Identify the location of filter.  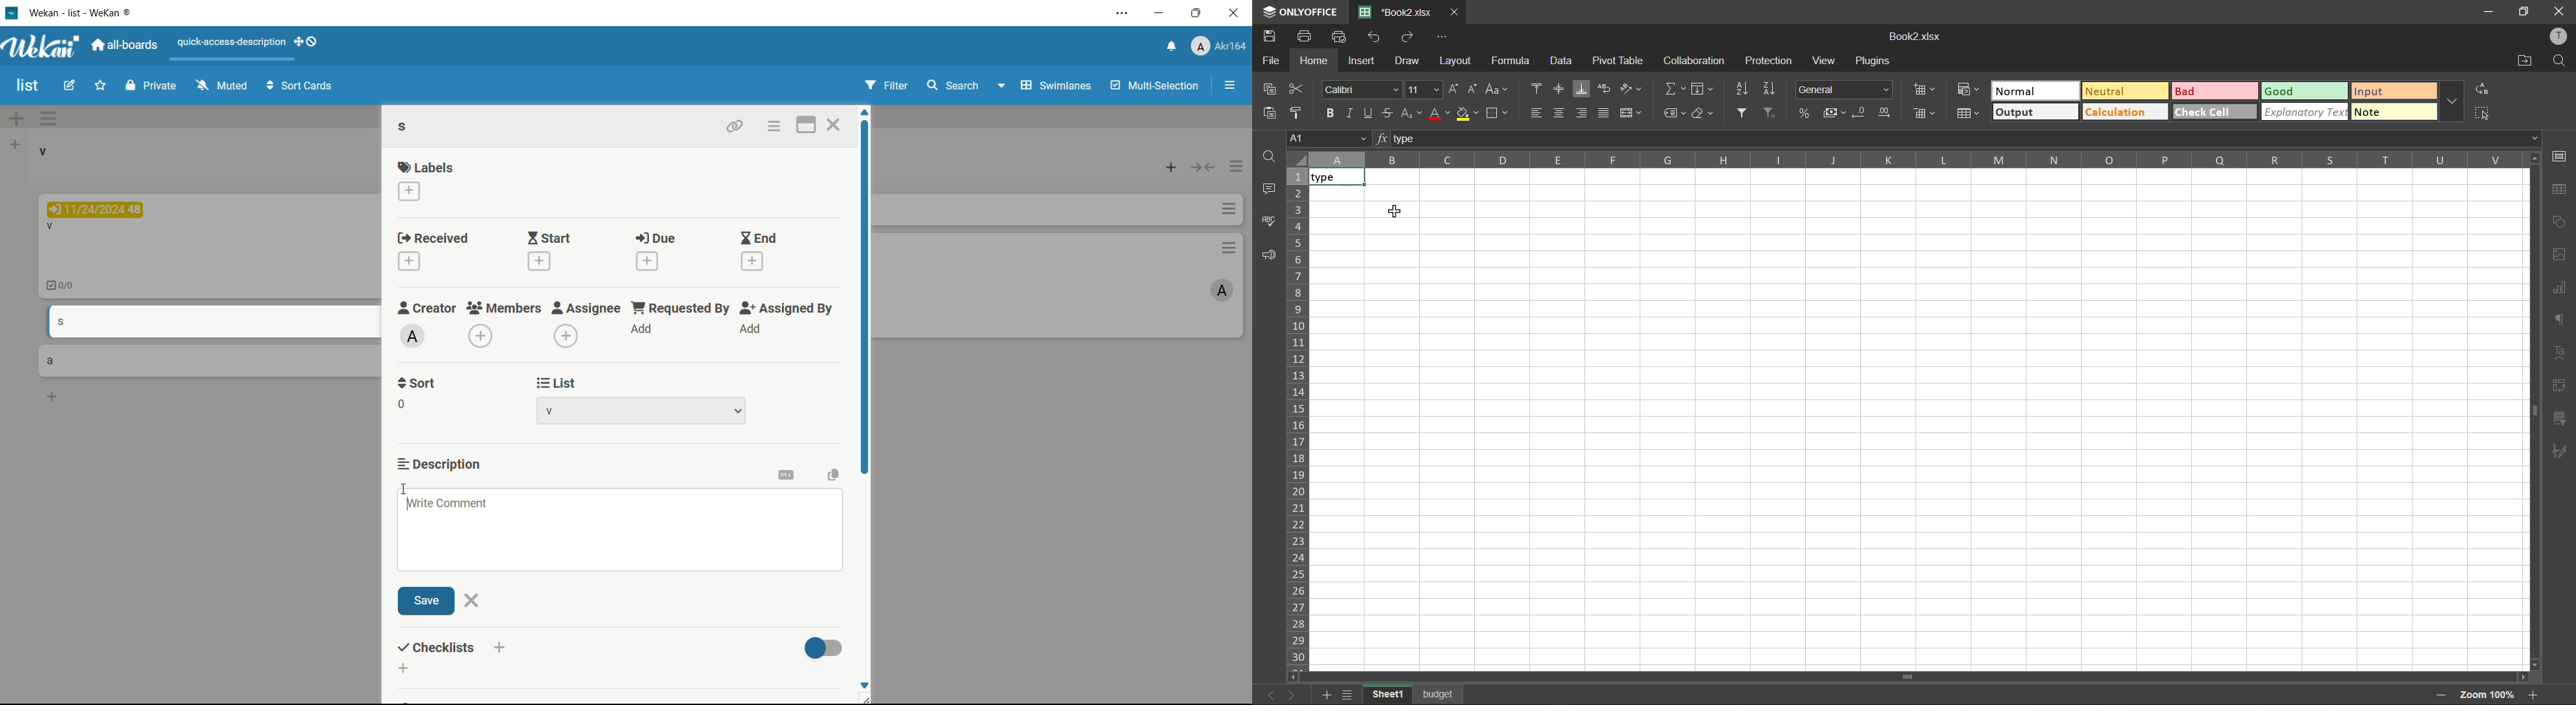
(886, 85).